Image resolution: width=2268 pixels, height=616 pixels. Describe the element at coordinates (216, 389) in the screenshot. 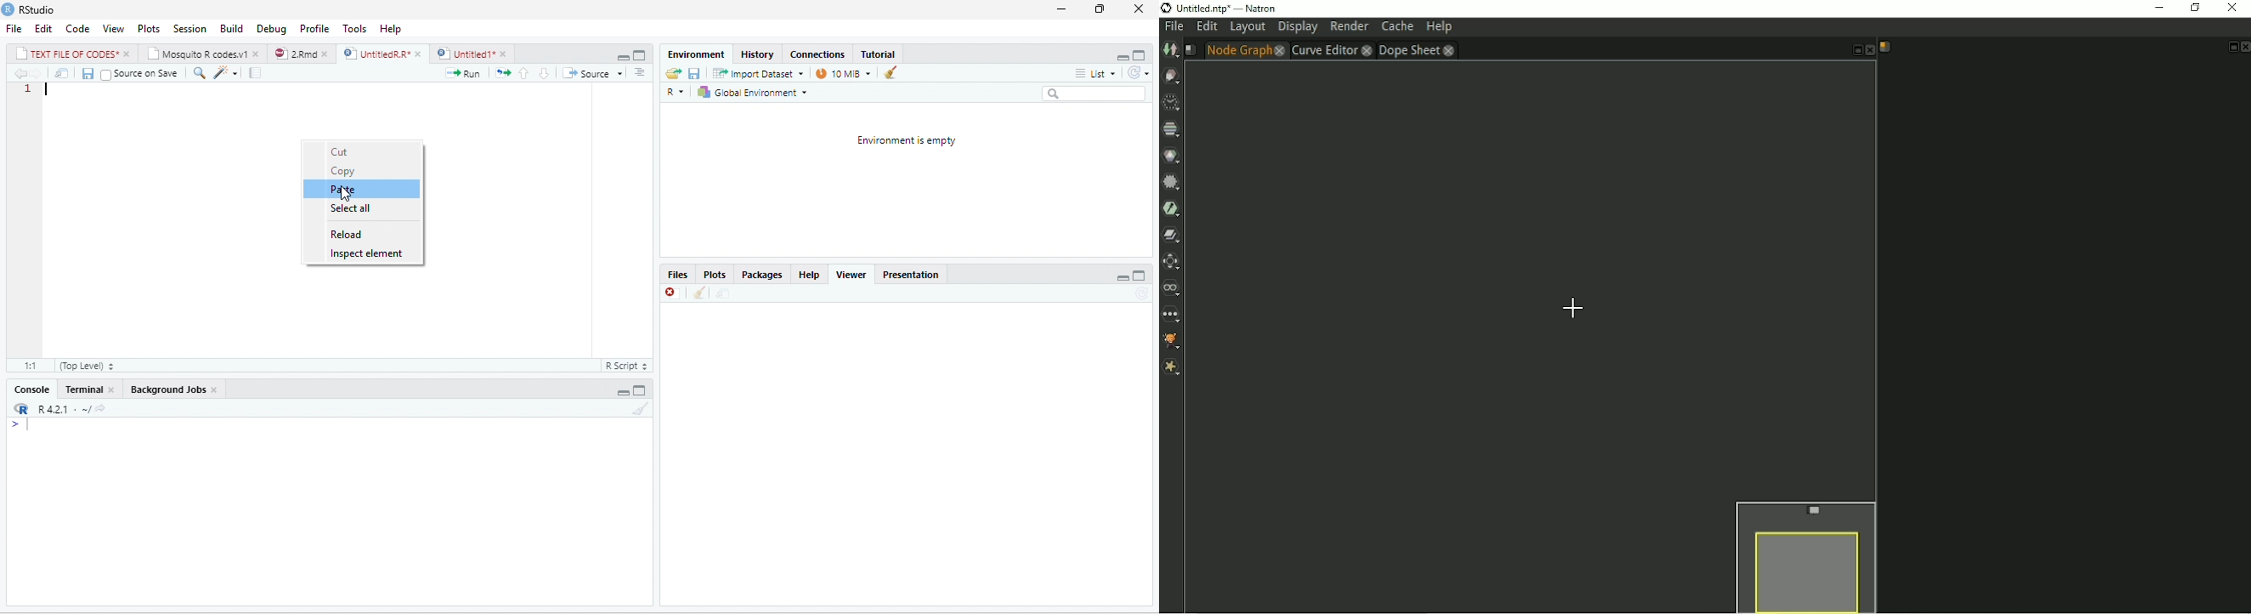

I see `close` at that location.